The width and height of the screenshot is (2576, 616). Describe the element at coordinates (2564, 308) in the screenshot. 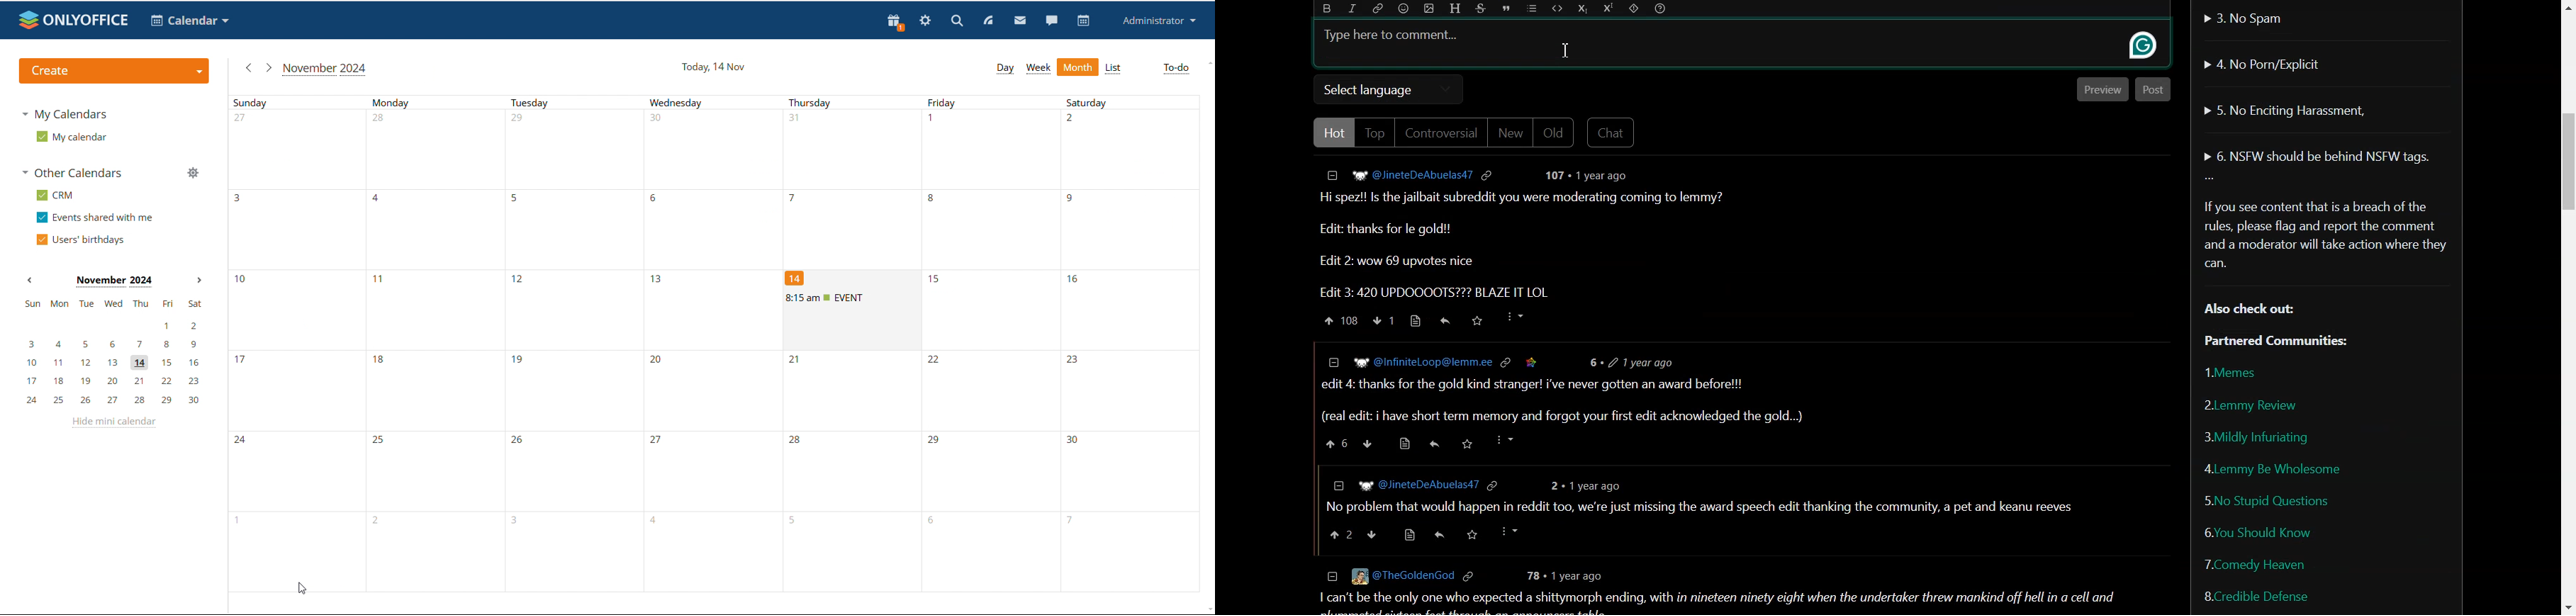

I see `Vertical Scroll bar` at that location.